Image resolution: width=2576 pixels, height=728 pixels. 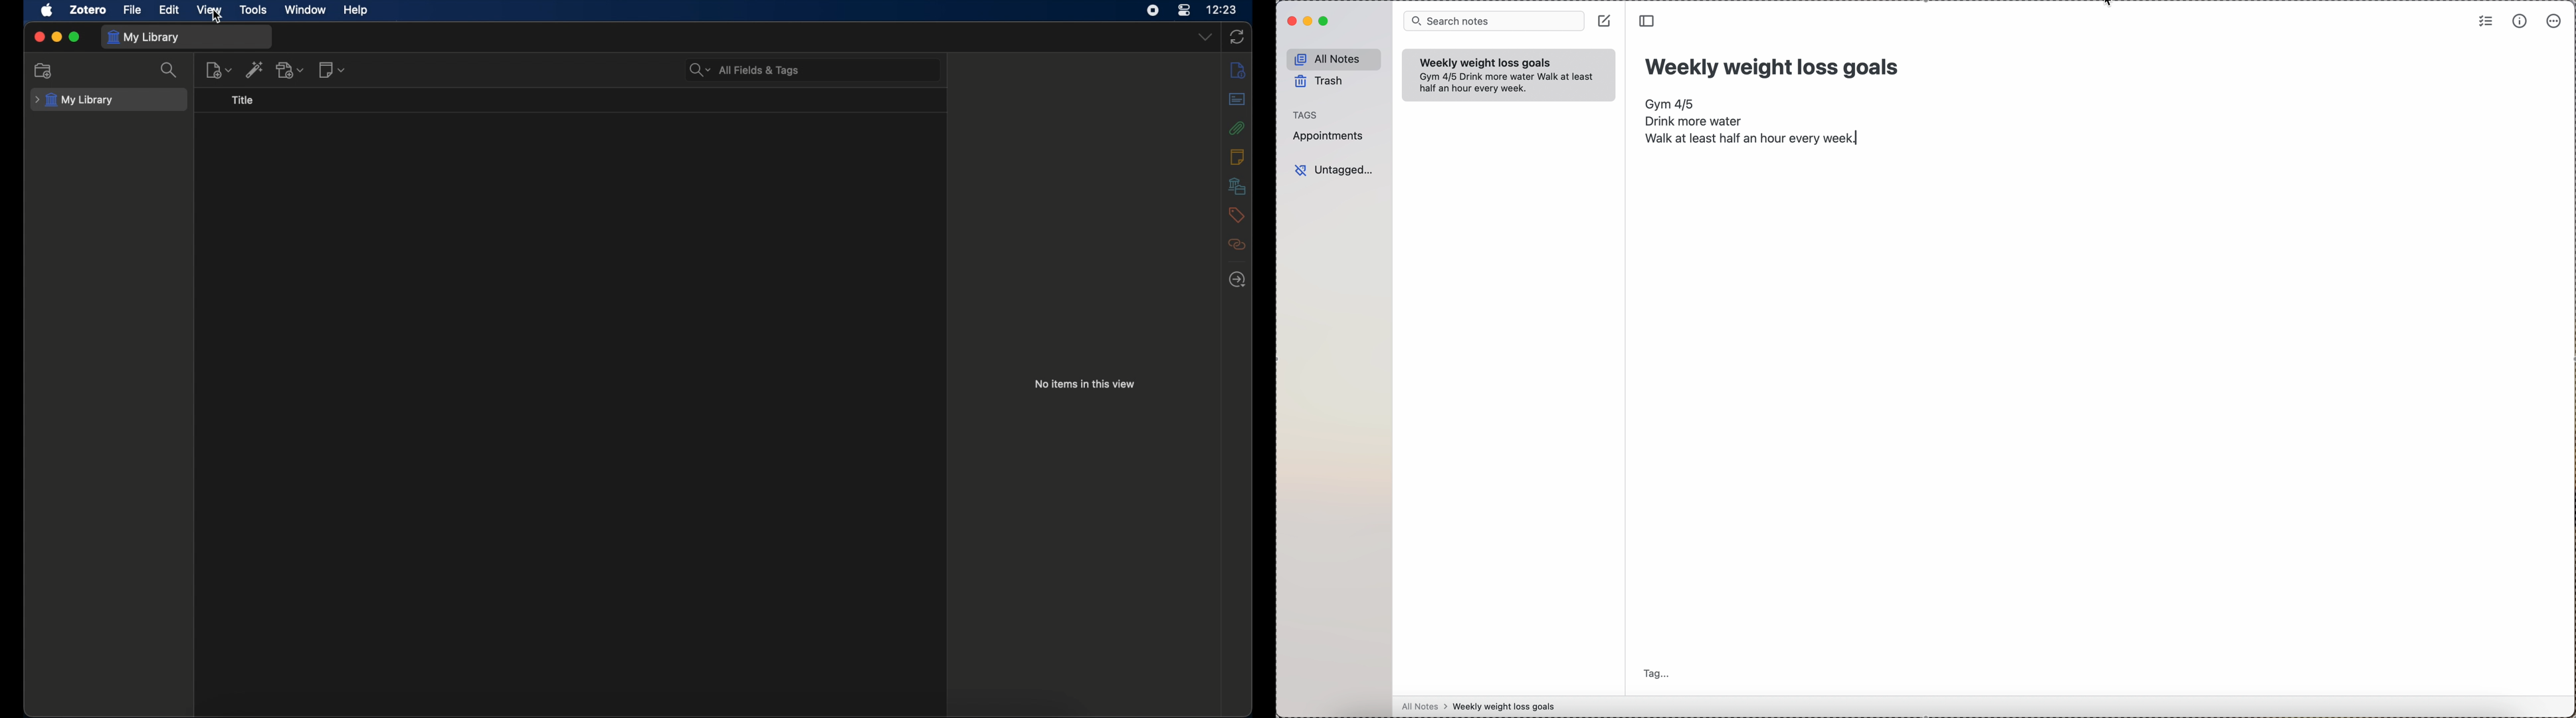 What do you see at coordinates (145, 37) in the screenshot?
I see `my library` at bounding box center [145, 37].